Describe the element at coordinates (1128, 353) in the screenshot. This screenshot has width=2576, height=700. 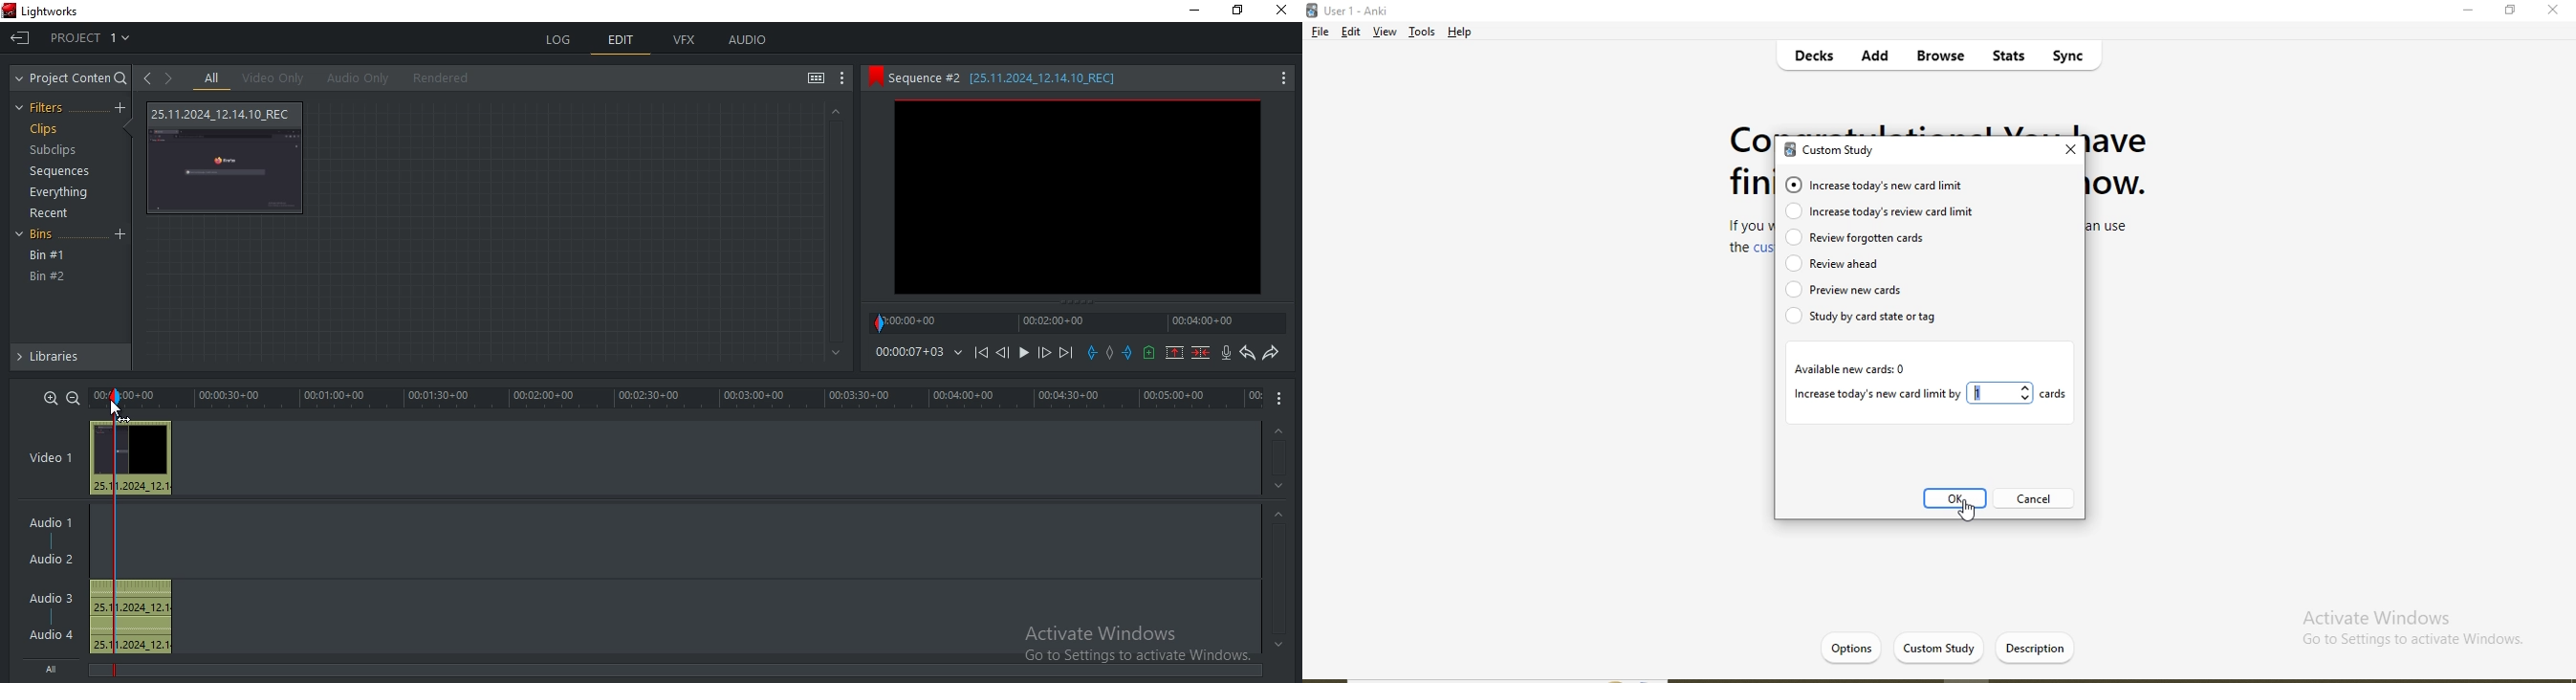
I see `add an out mark` at that location.